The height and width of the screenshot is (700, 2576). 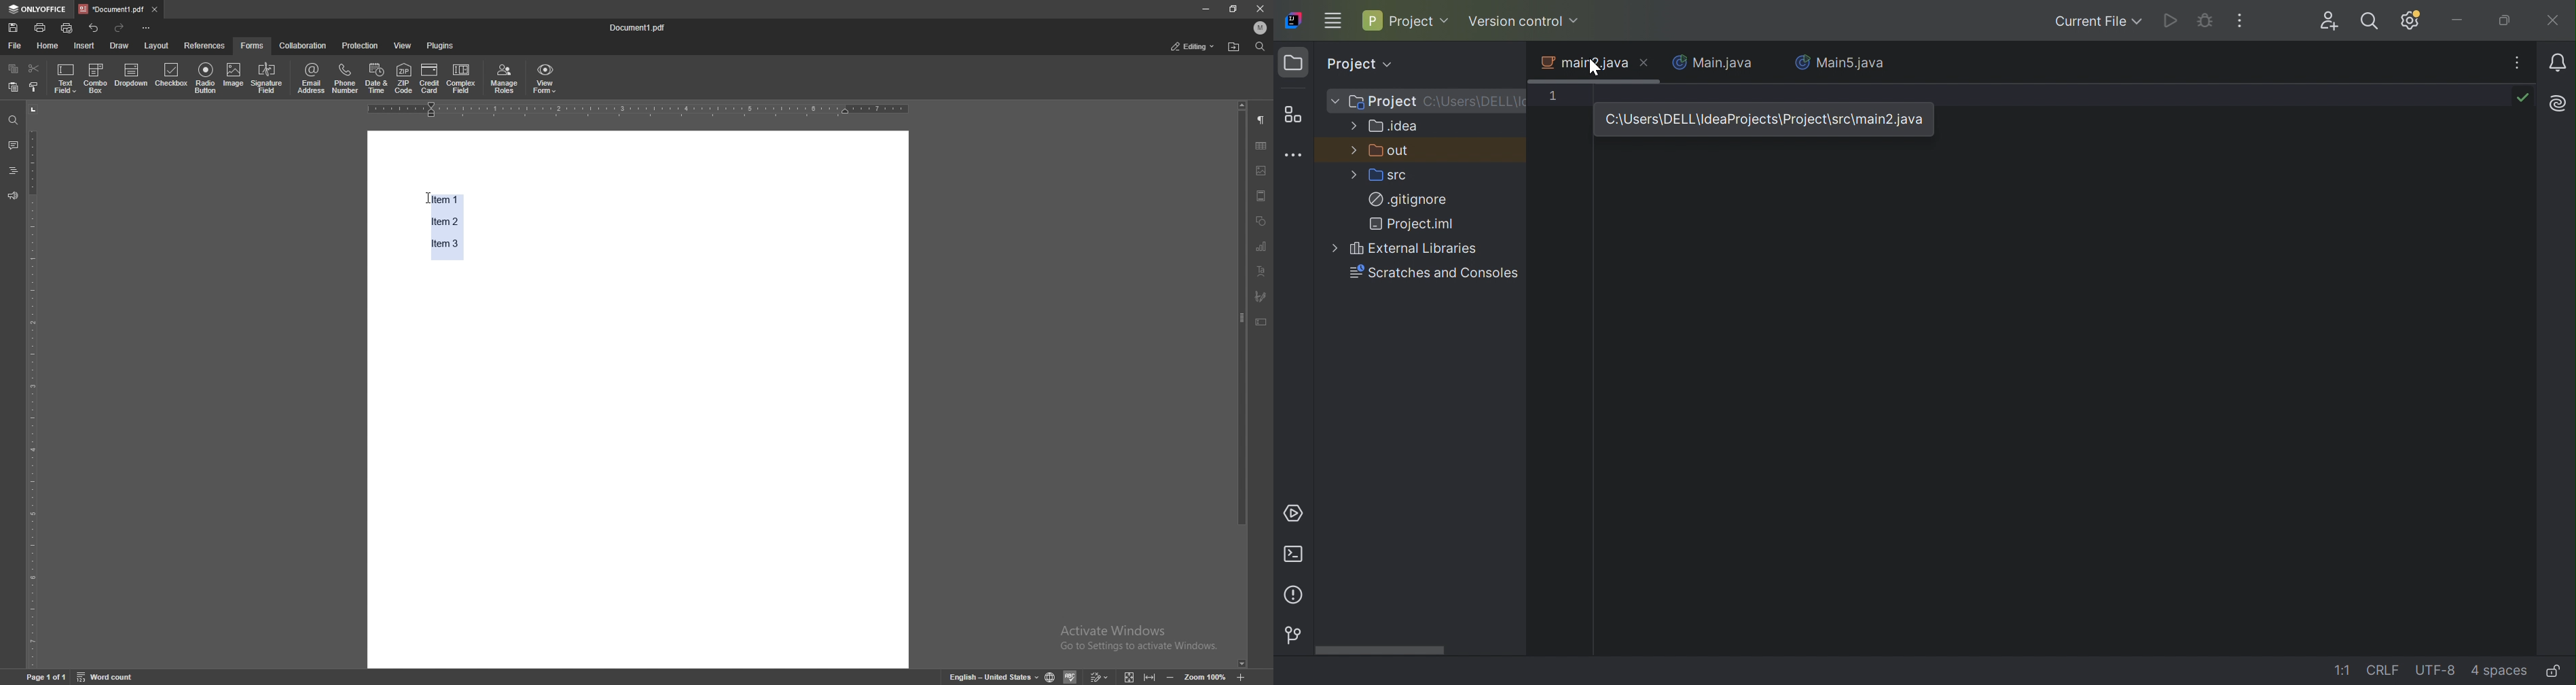 What do you see at coordinates (1389, 174) in the screenshot?
I see `src` at bounding box center [1389, 174].